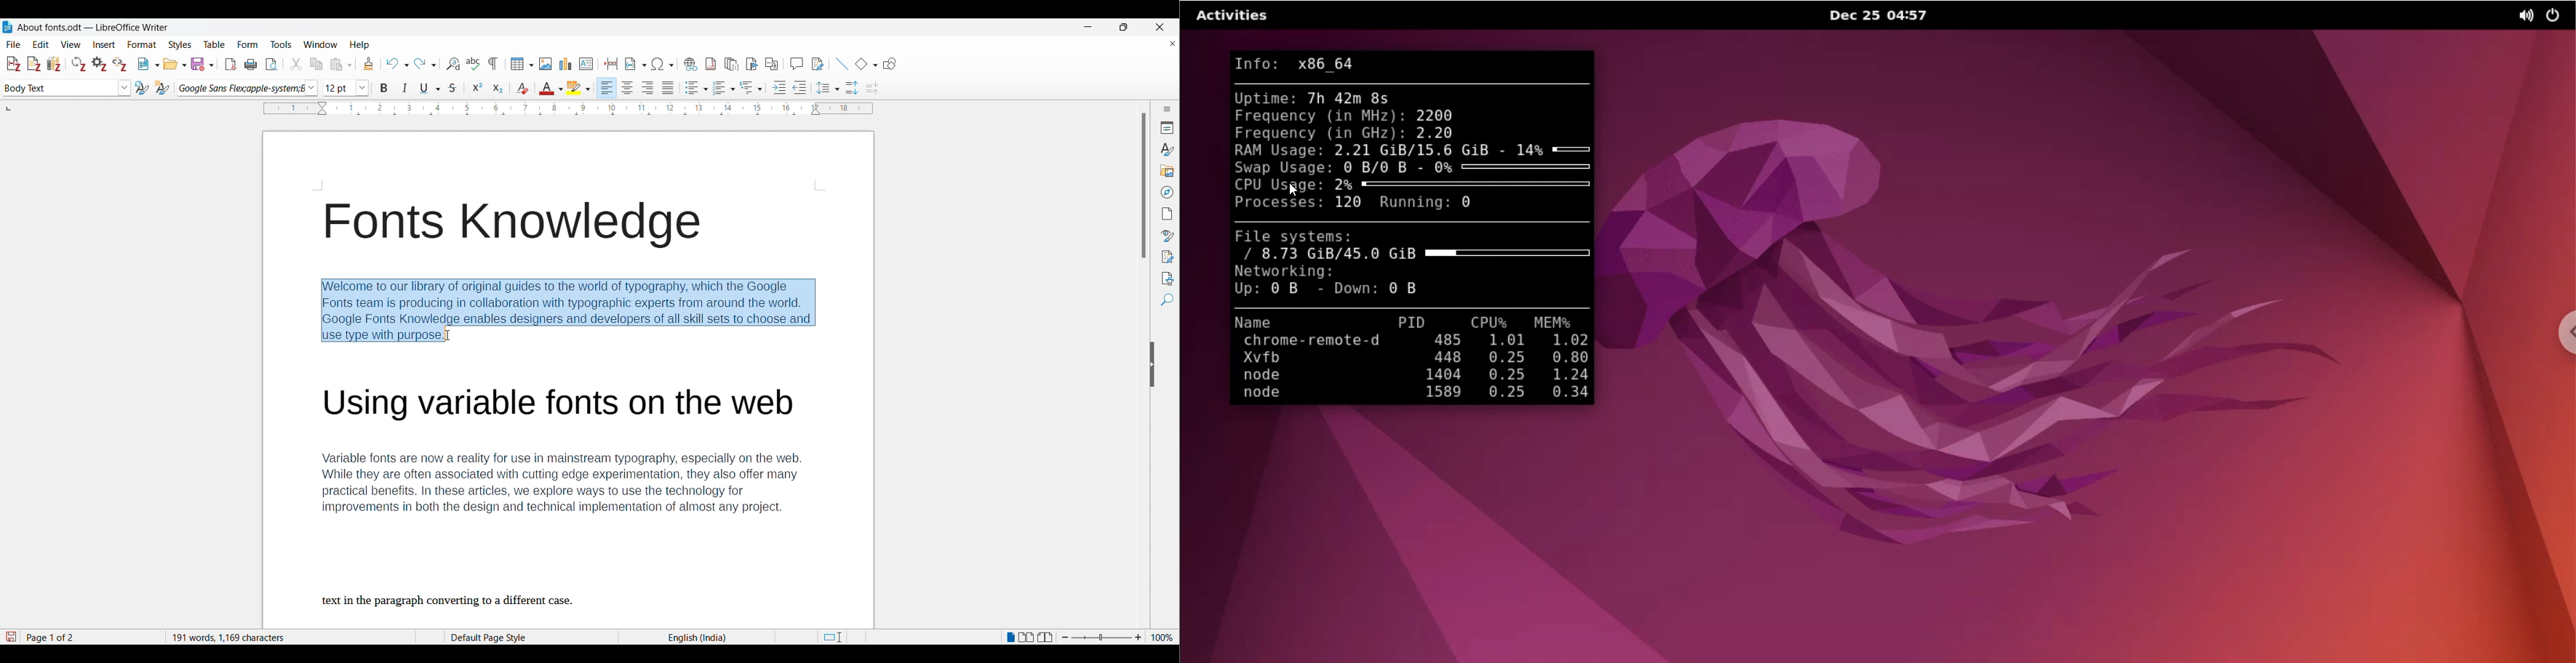  I want to click on Insert bookmark, so click(752, 64).